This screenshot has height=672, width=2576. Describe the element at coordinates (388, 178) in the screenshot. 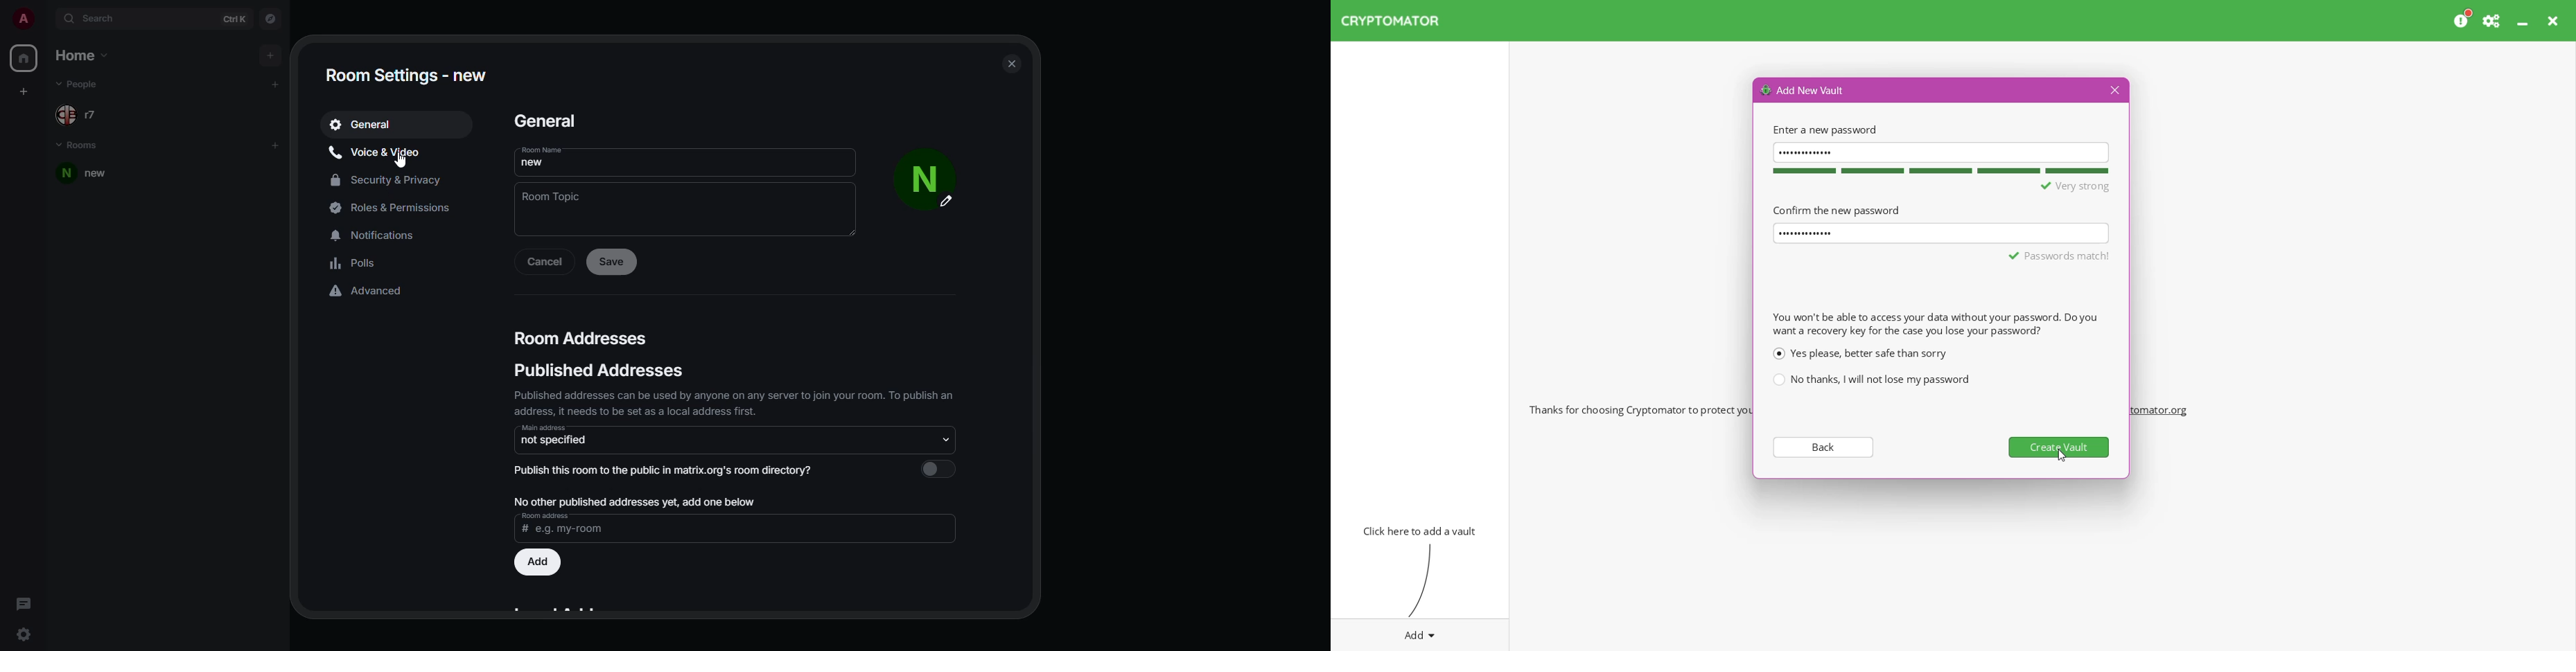

I see `security & privacy` at that location.